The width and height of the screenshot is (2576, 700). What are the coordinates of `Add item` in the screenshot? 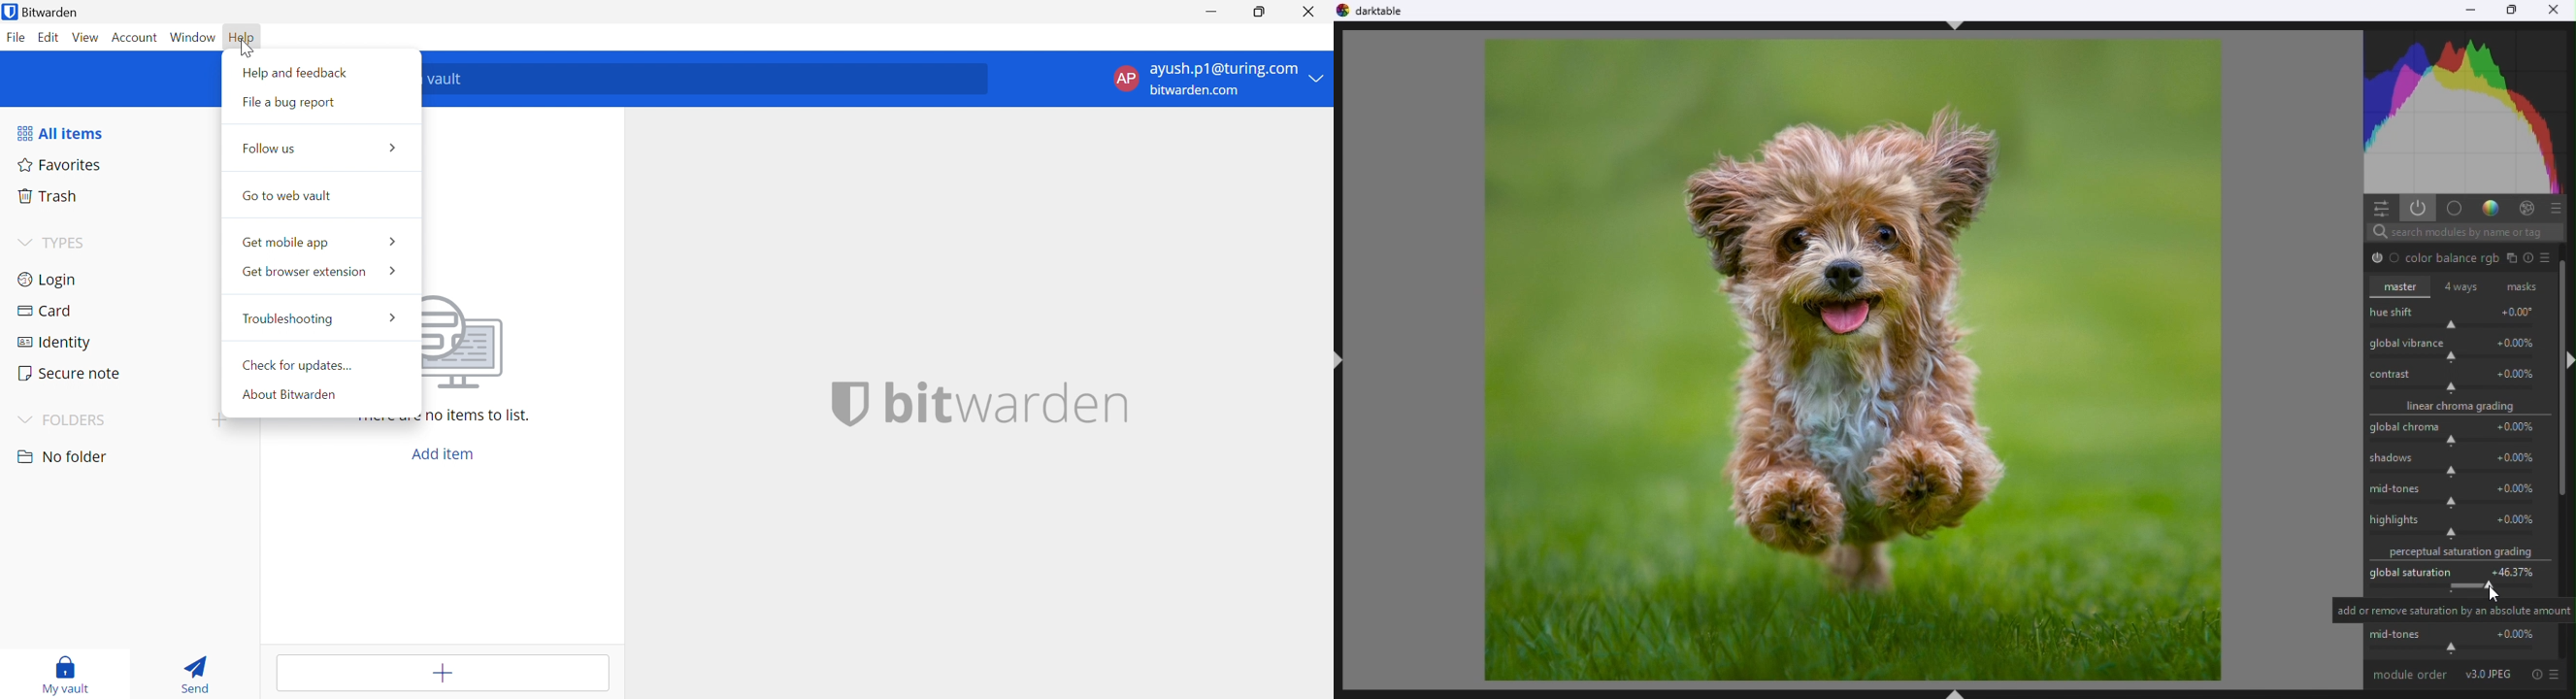 It's located at (445, 454).